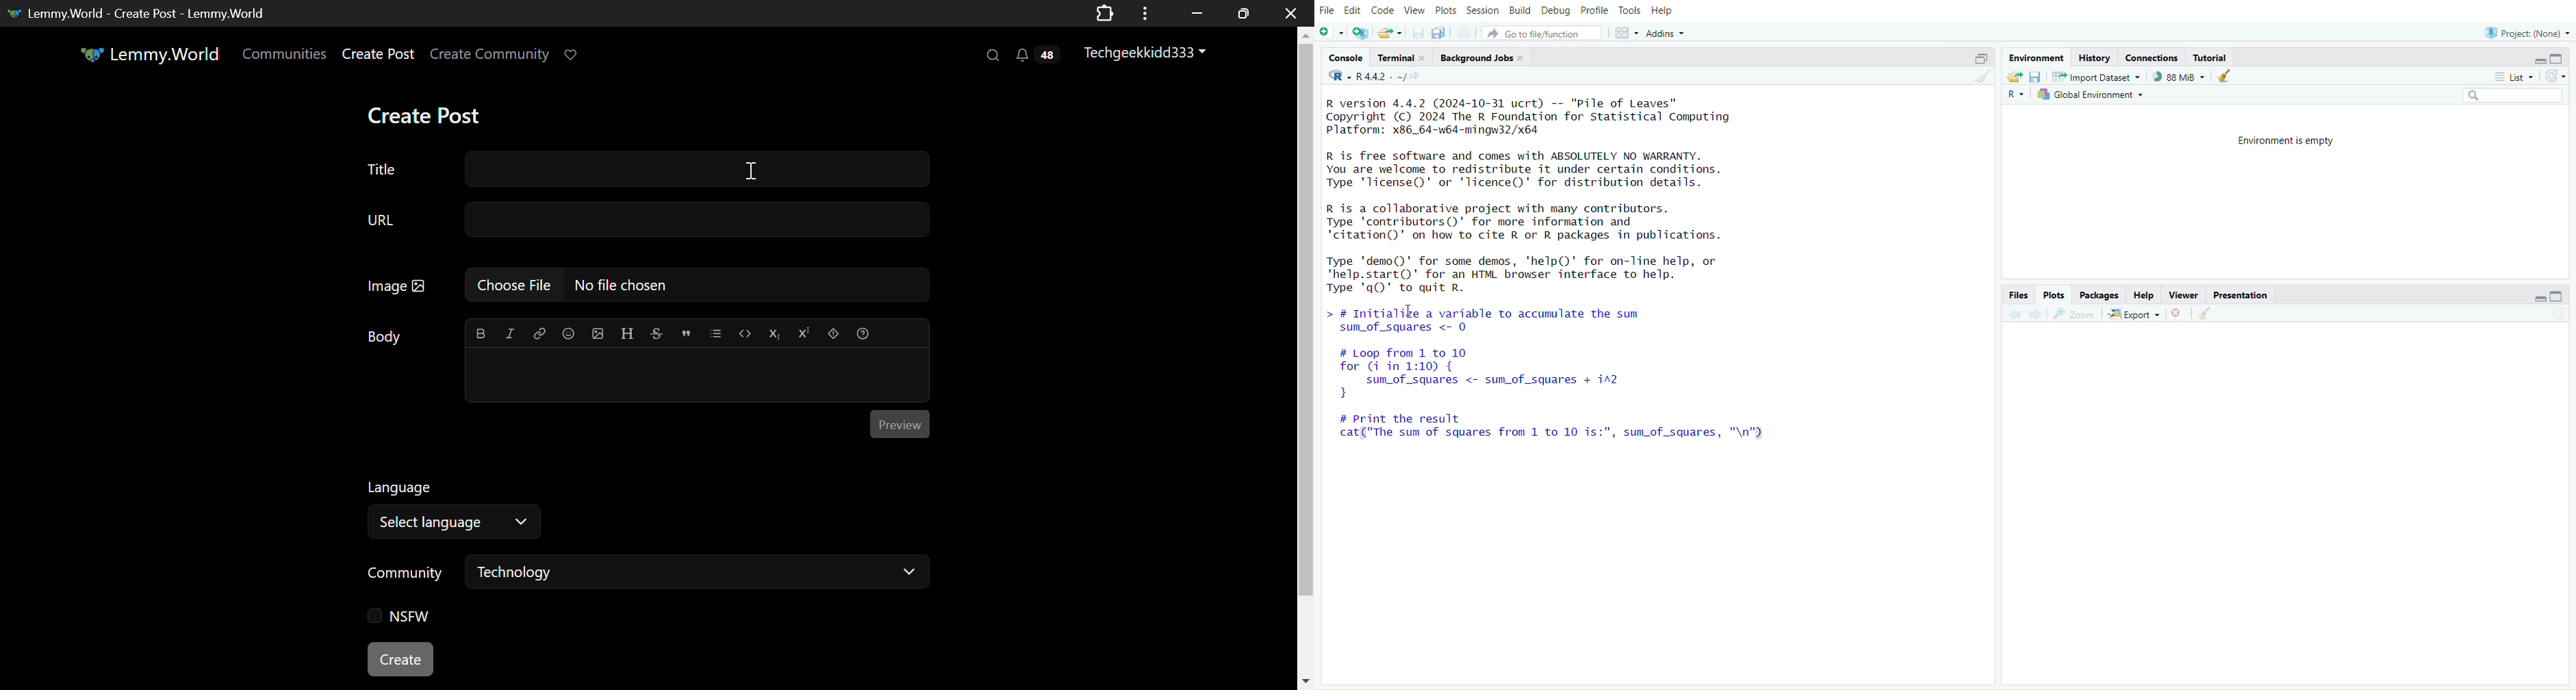 This screenshot has height=700, width=2576. Describe the element at coordinates (1364, 77) in the screenshot. I see `R 4.4.2` at that location.